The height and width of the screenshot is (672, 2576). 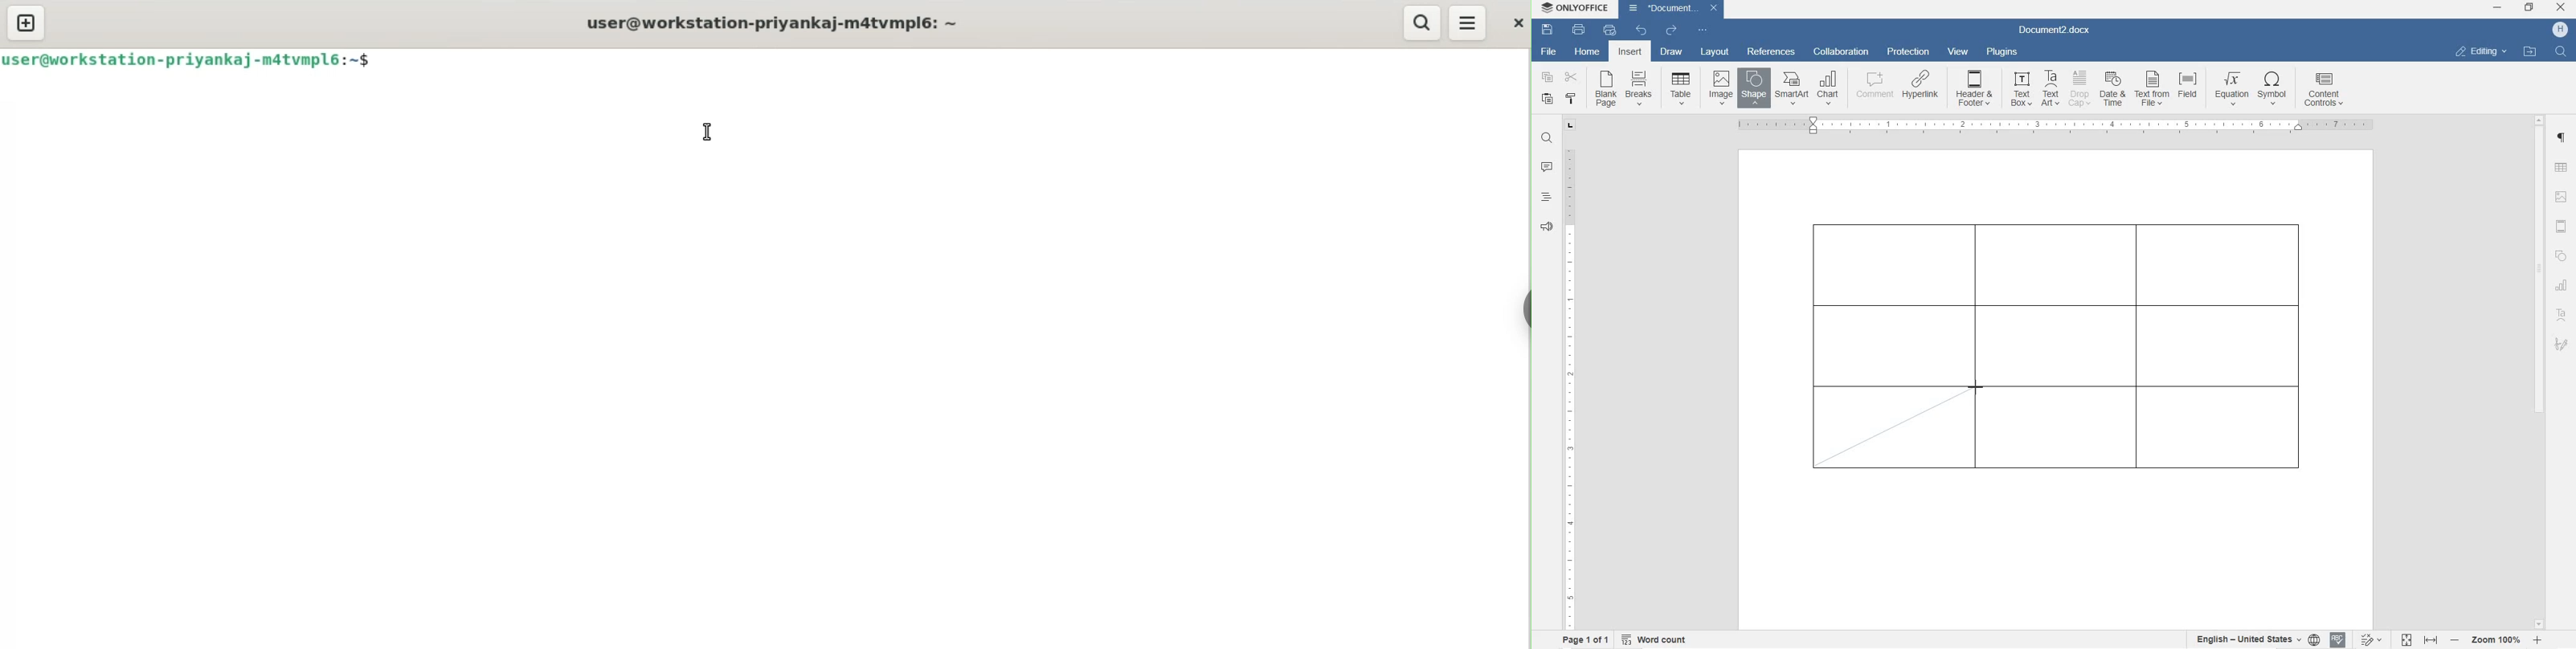 I want to click on zoom in or out, so click(x=2497, y=640).